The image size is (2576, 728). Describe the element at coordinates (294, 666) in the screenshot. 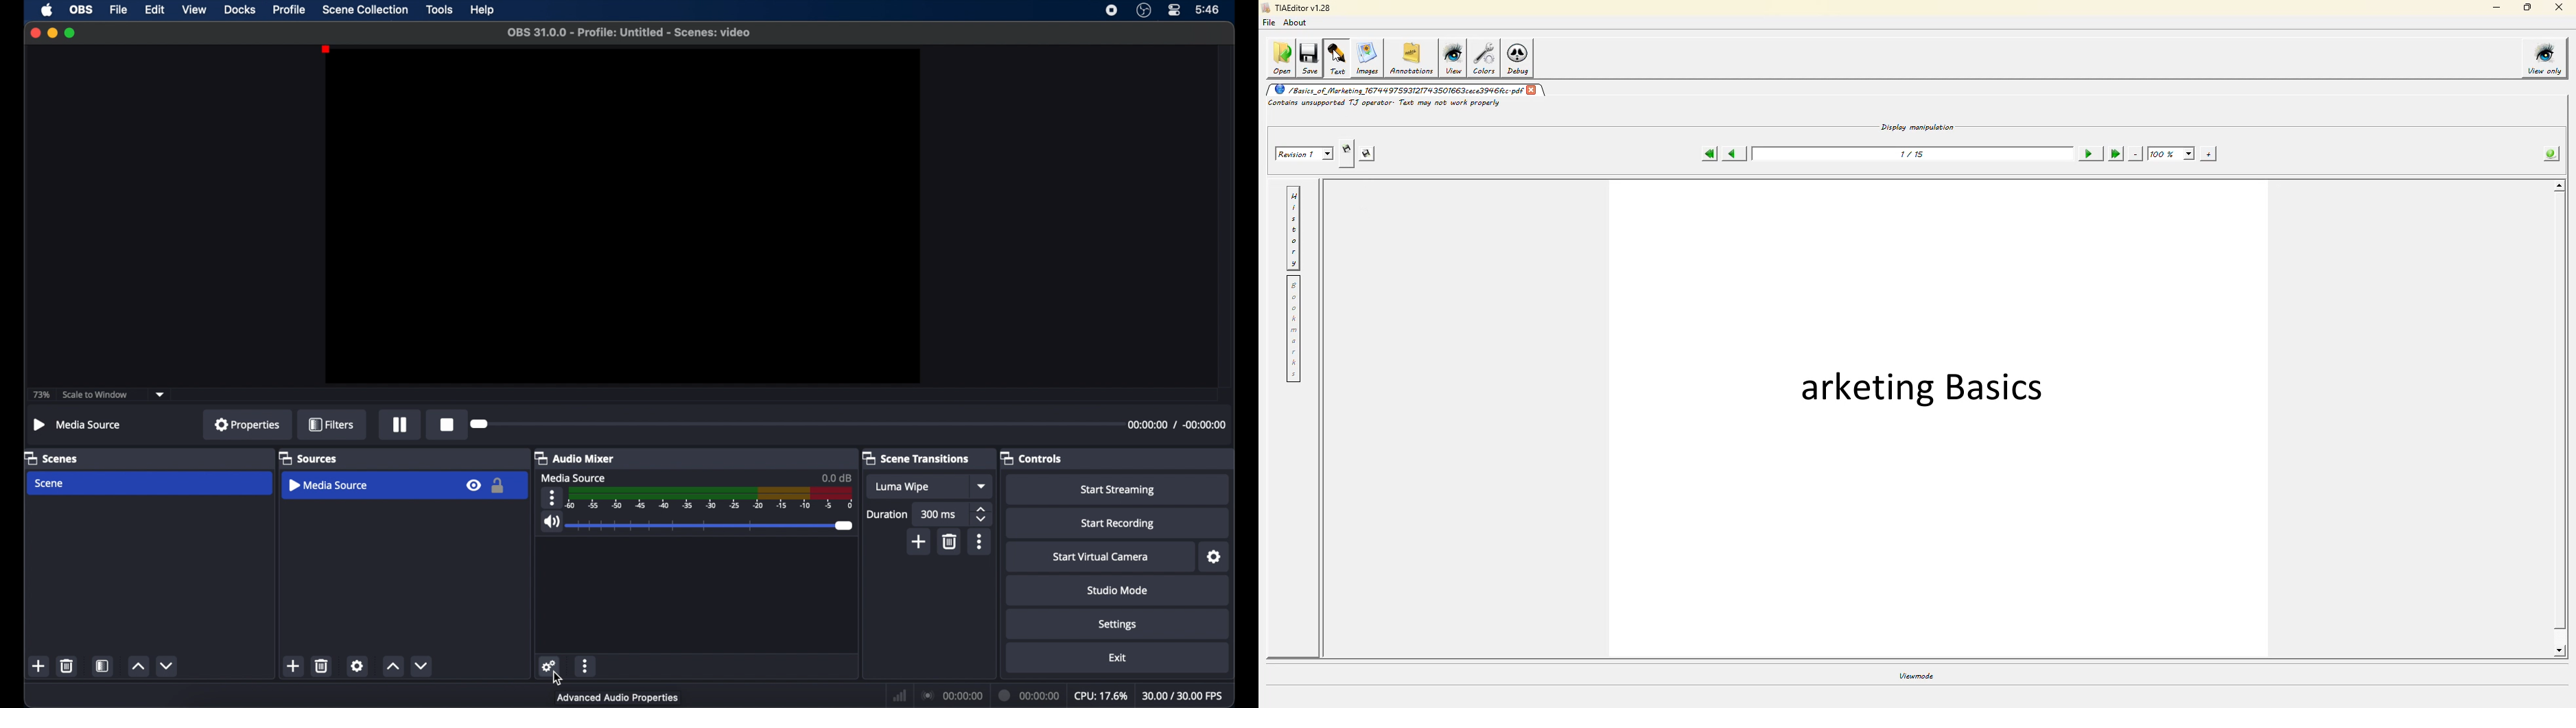

I see `add` at that location.